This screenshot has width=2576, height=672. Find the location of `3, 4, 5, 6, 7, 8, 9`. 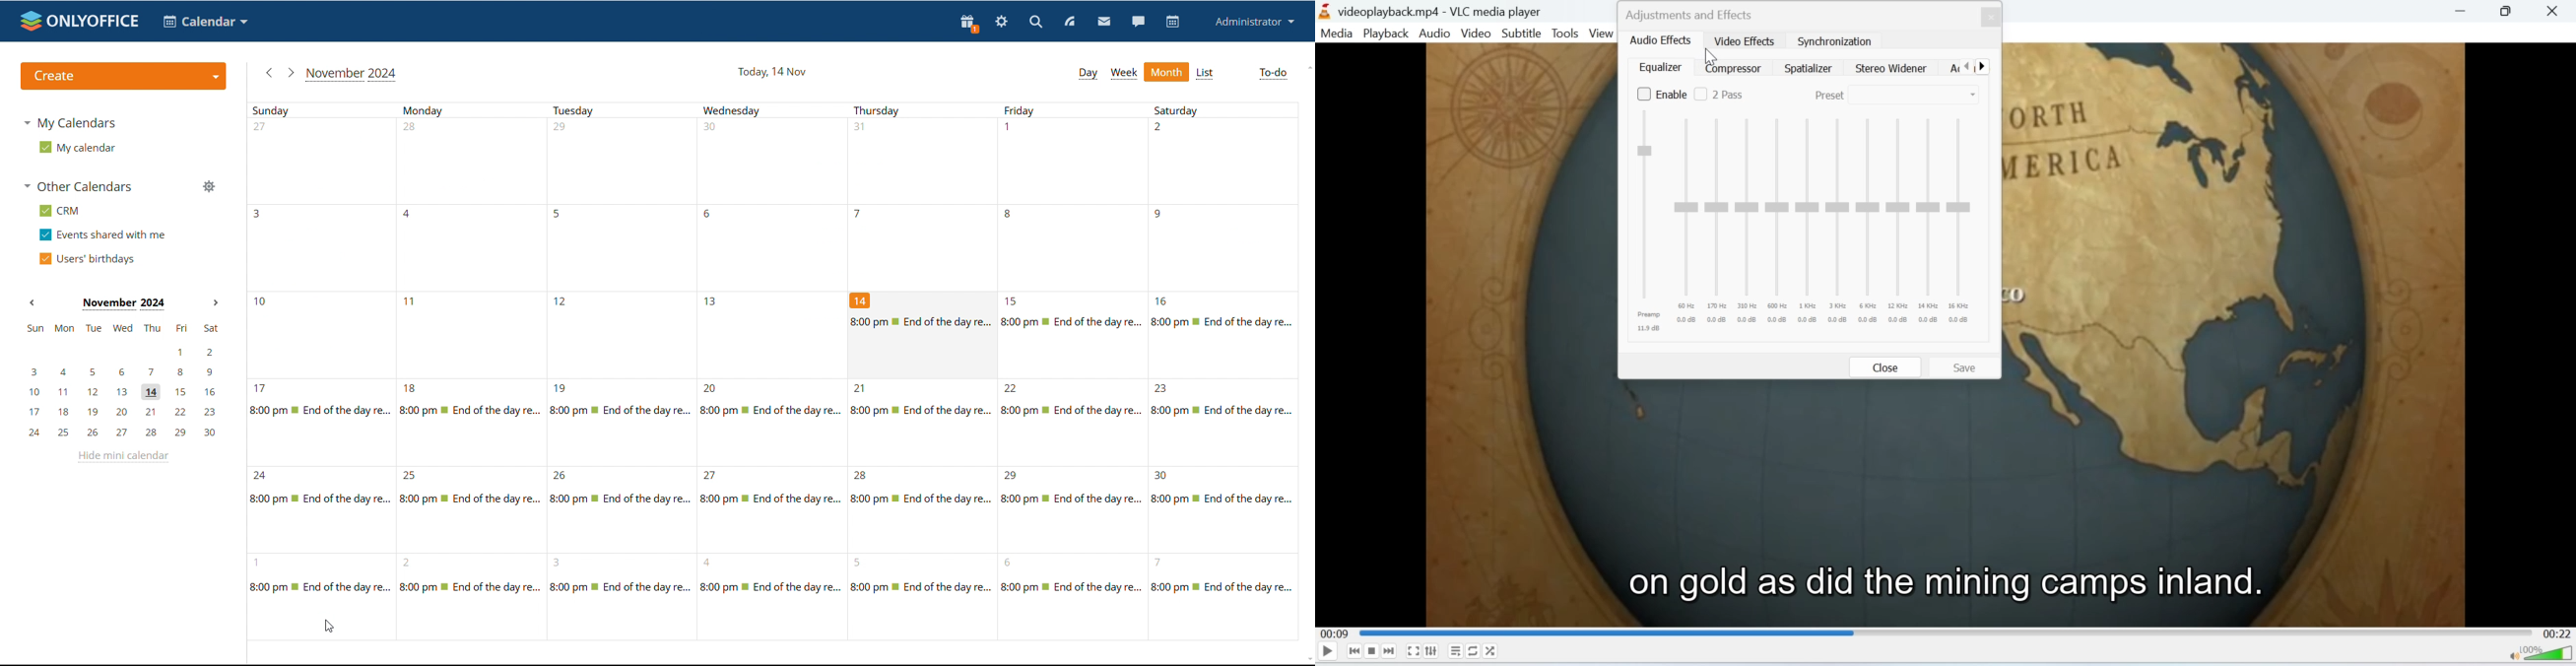

3, 4, 5, 6, 7, 8, 9 is located at coordinates (123, 371).